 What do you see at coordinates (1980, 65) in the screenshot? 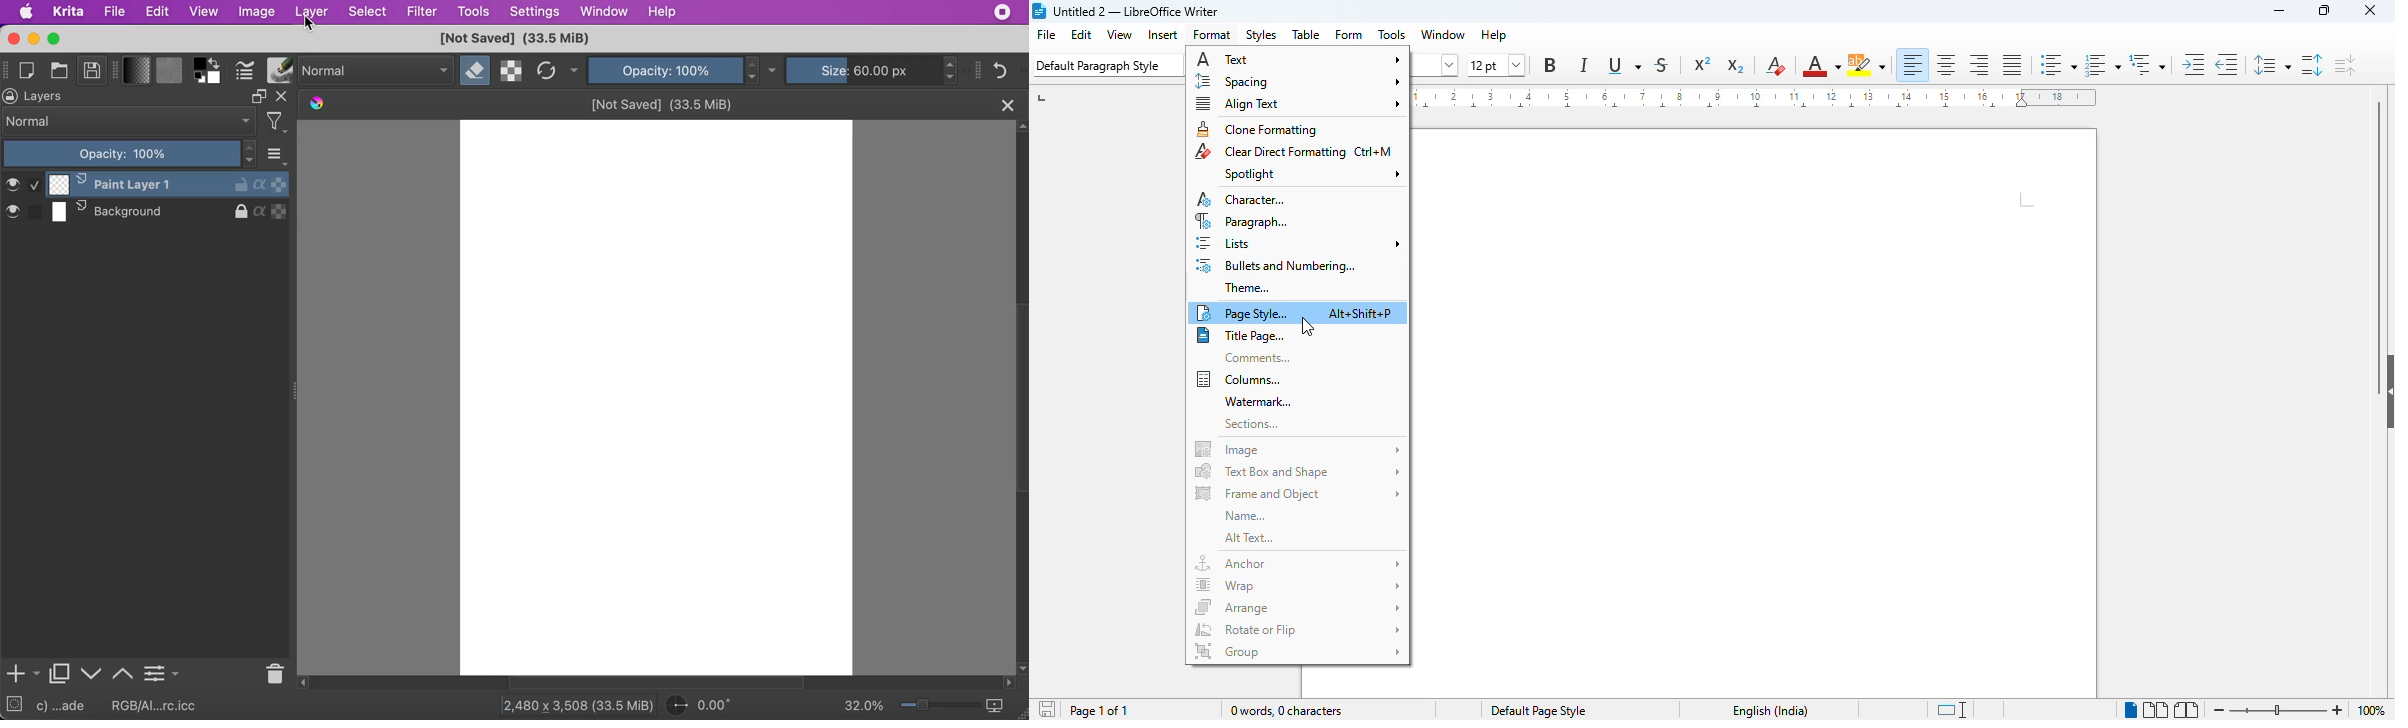
I see `align right` at bounding box center [1980, 65].